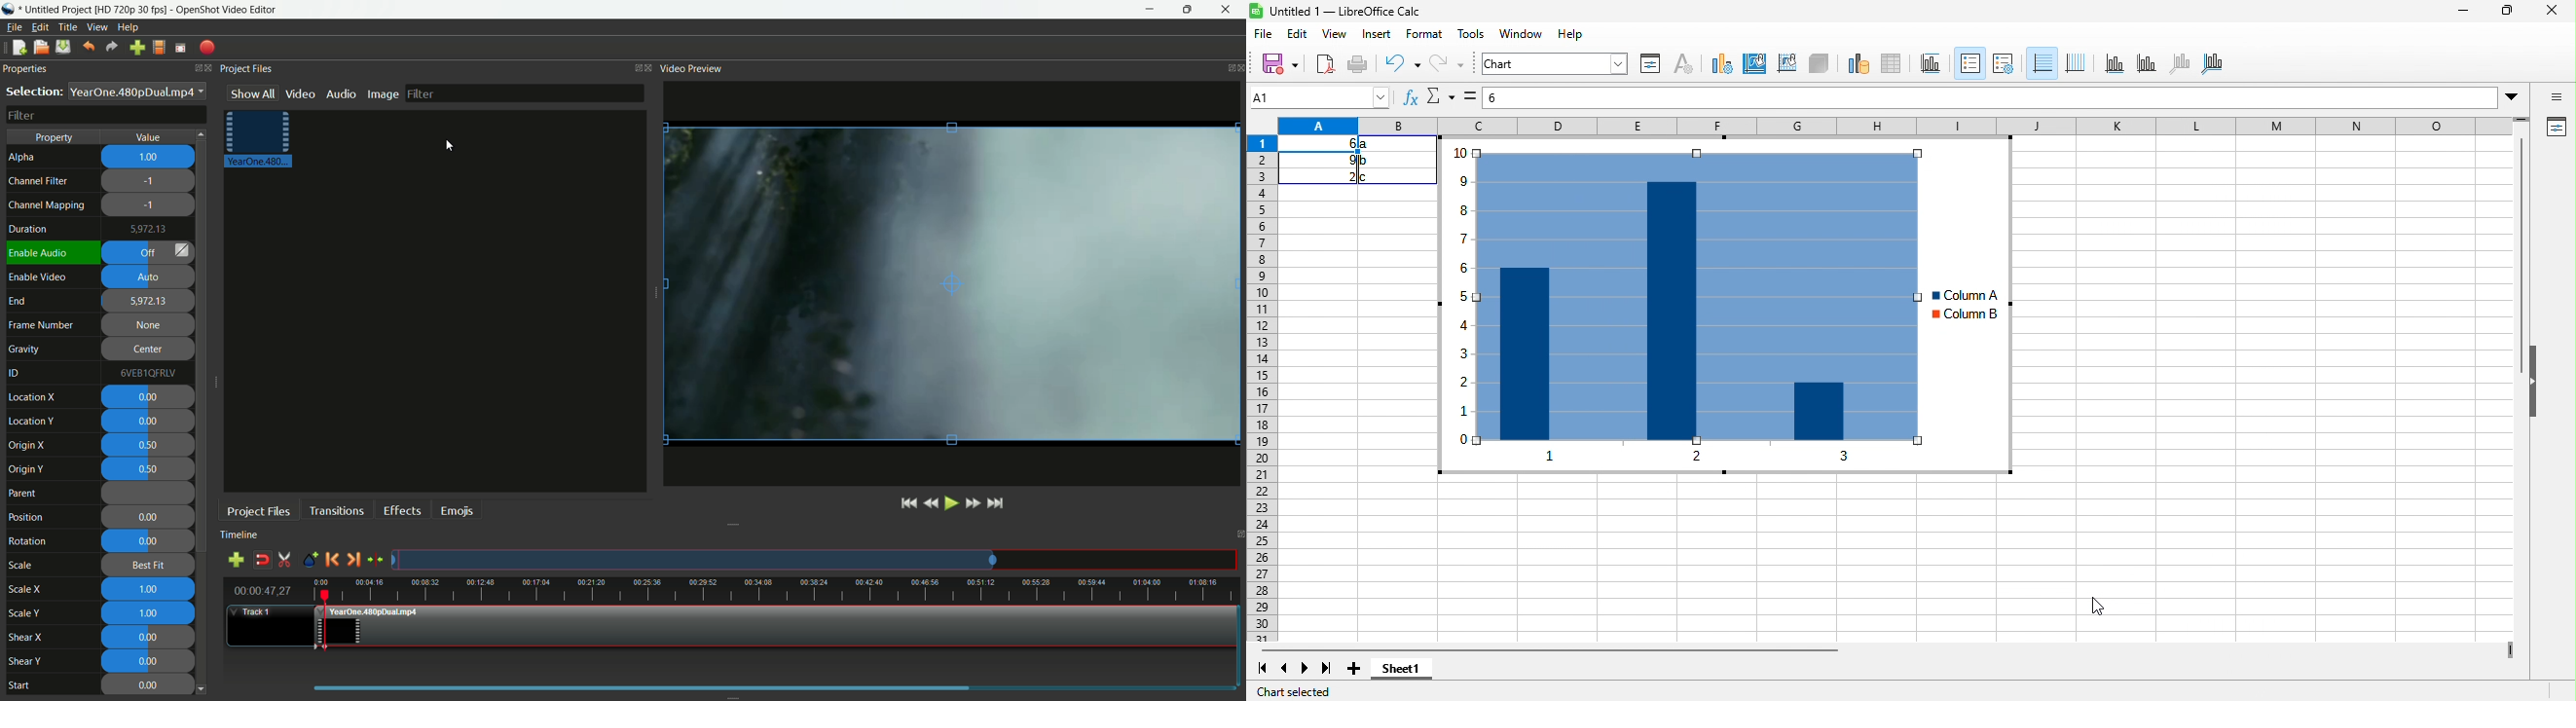 The width and height of the screenshot is (2576, 728). Describe the element at coordinates (26, 517) in the screenshot. I see `position` at that location.